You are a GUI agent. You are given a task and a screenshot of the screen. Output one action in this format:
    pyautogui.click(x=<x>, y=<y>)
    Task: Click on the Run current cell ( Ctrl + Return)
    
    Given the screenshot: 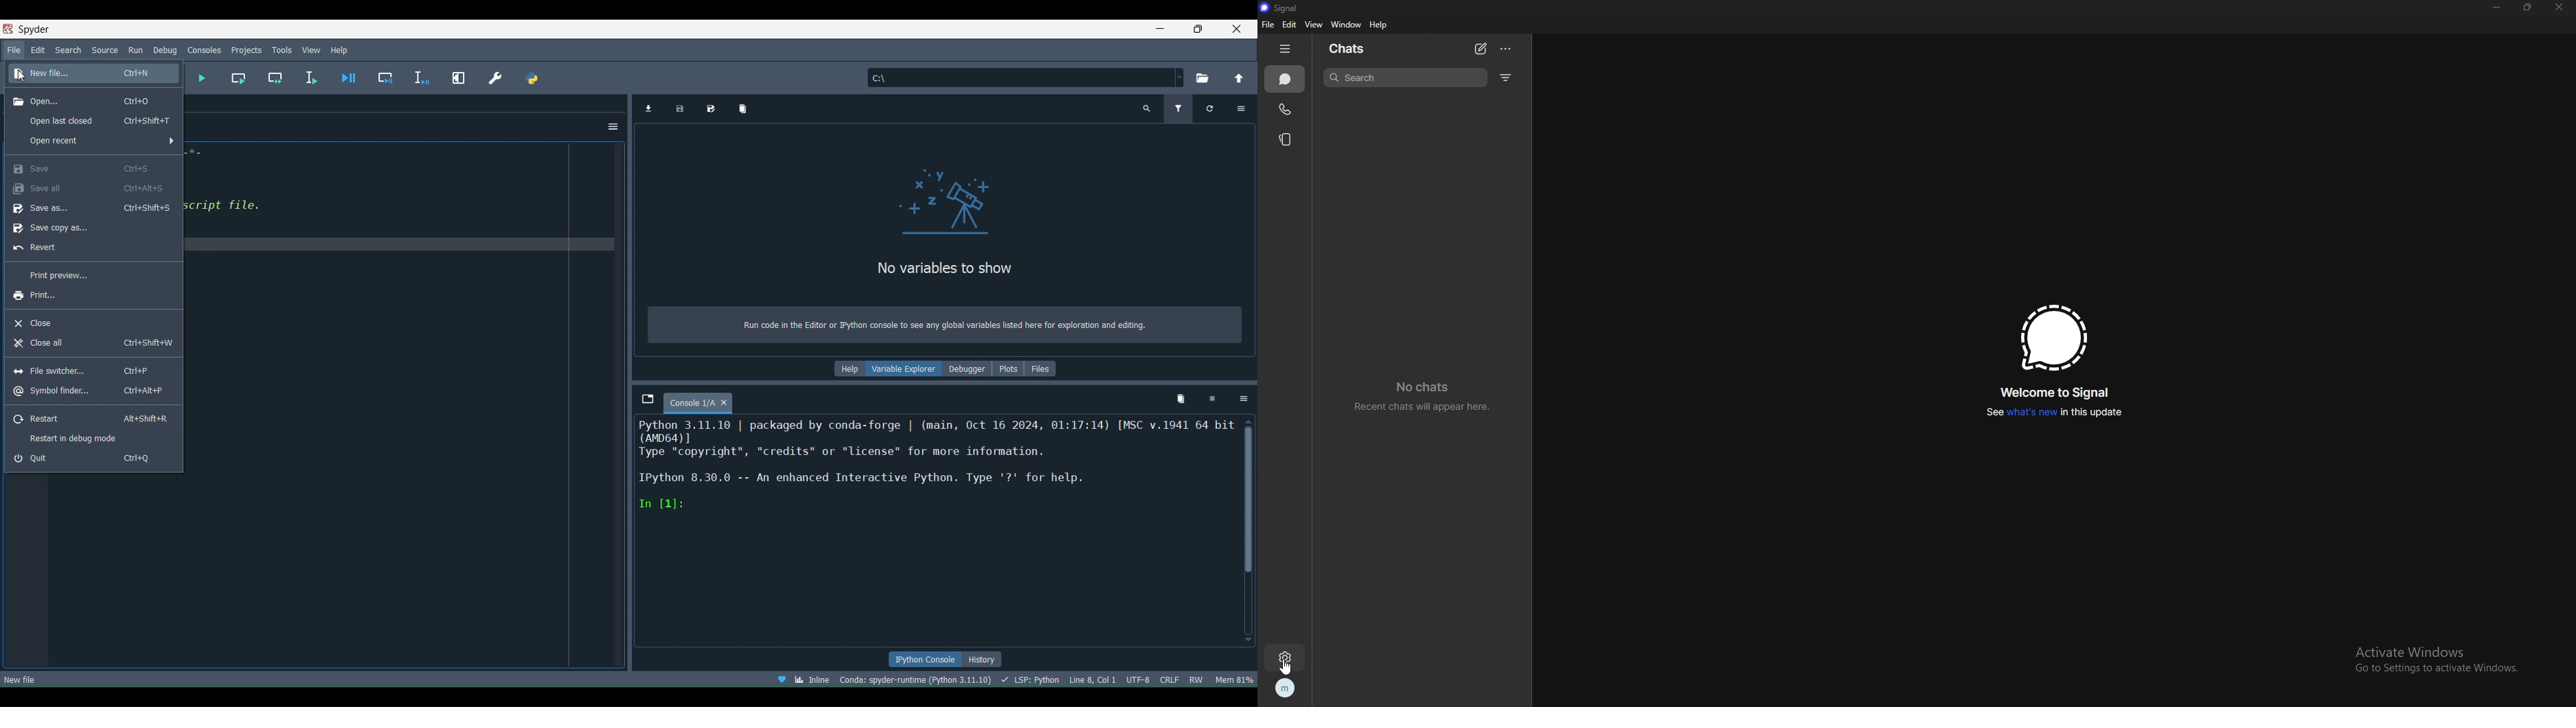 What is the action you would take?
    pyautogui.click(x=233, y=78)
    